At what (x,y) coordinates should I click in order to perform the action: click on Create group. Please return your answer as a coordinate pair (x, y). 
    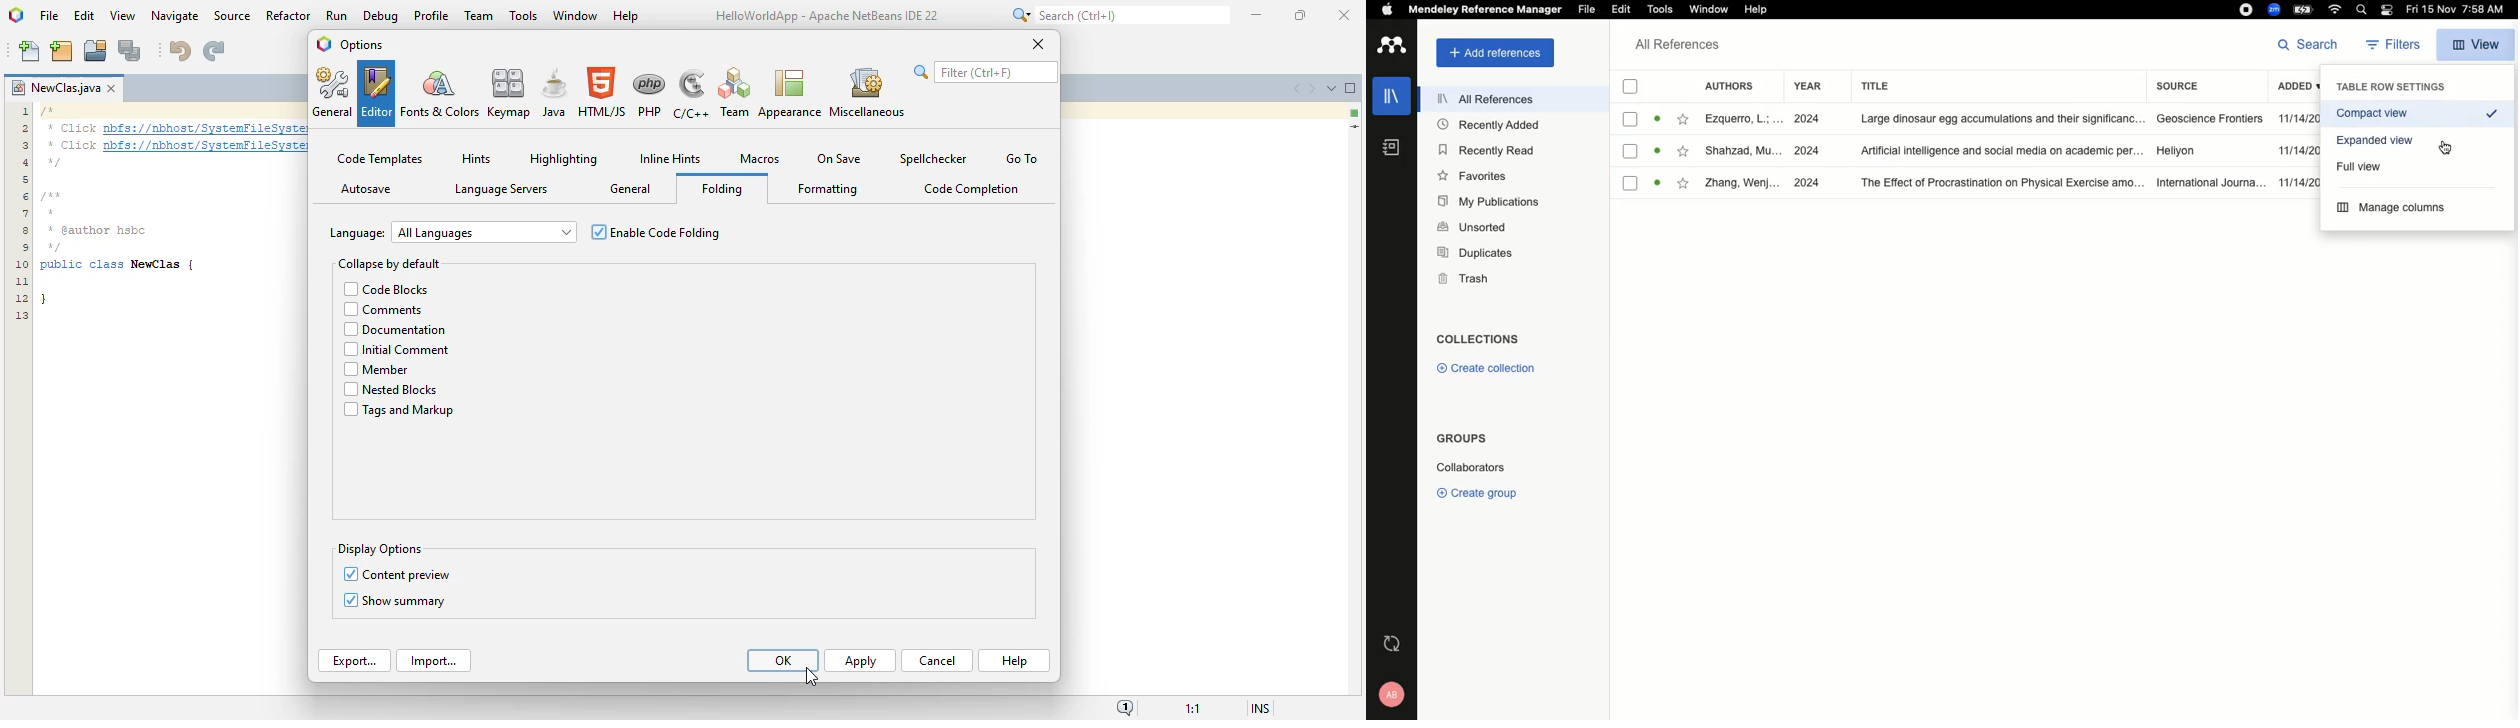
    Looking at the image, I should click on (1476, 490).